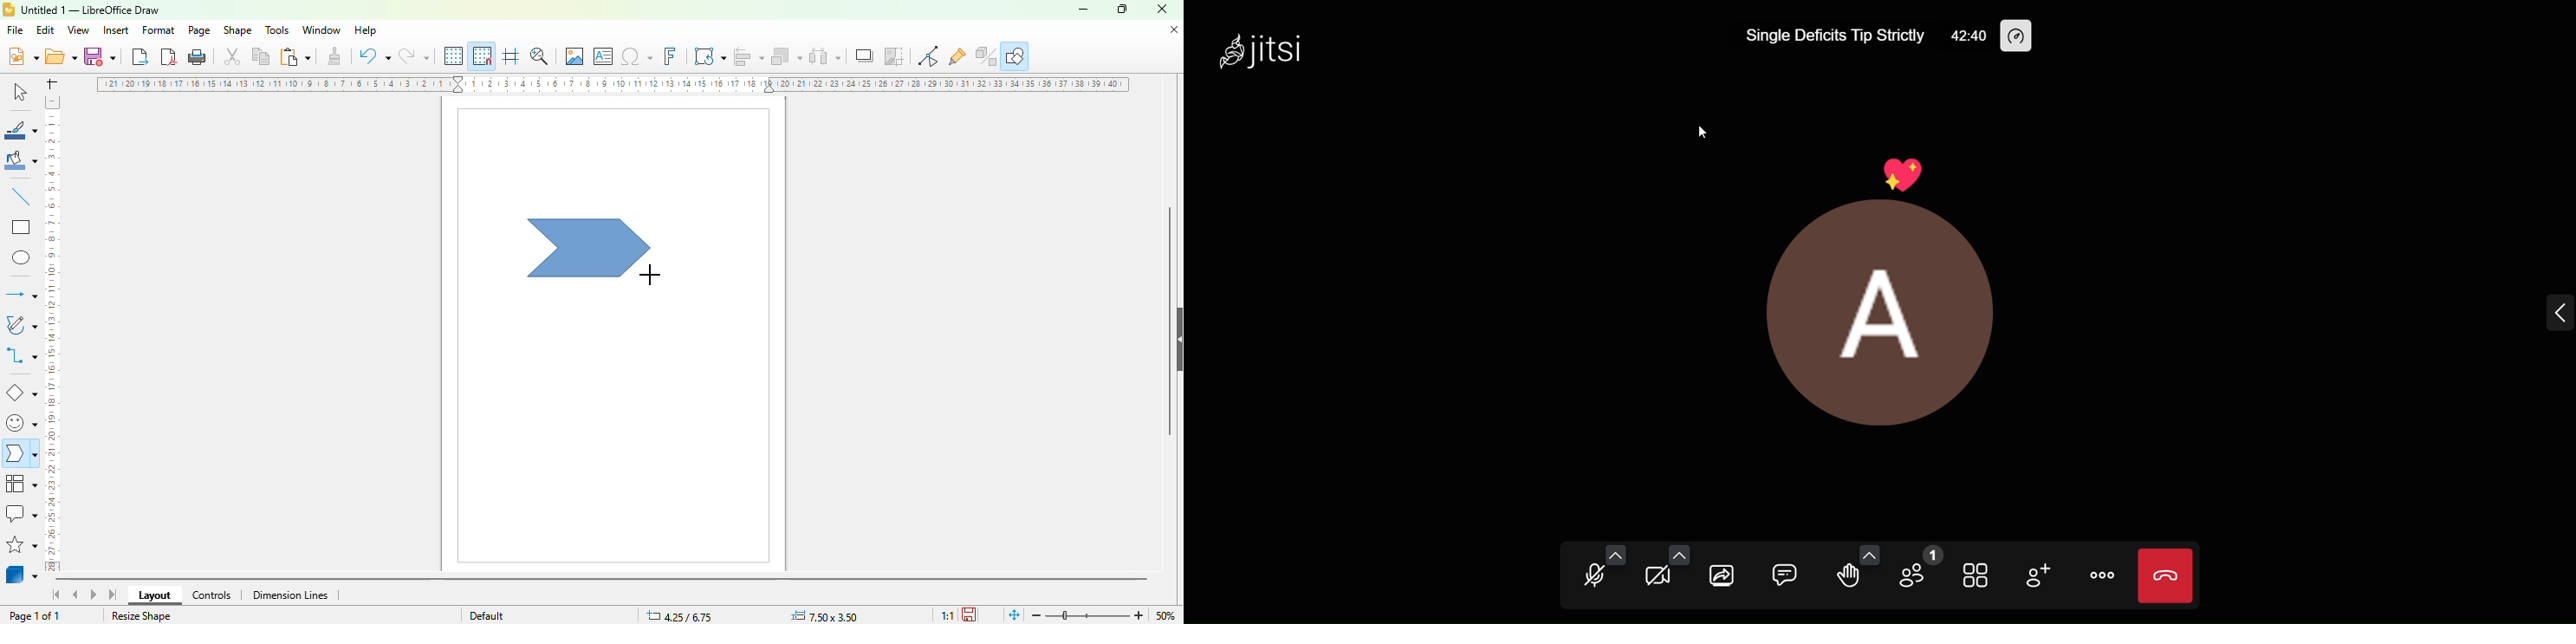 This screenshot has width=2576, height=644. What do you see at coordinates (20, 455) in the screenshot?
I see `block arrows` at bounding box center [20, 455].